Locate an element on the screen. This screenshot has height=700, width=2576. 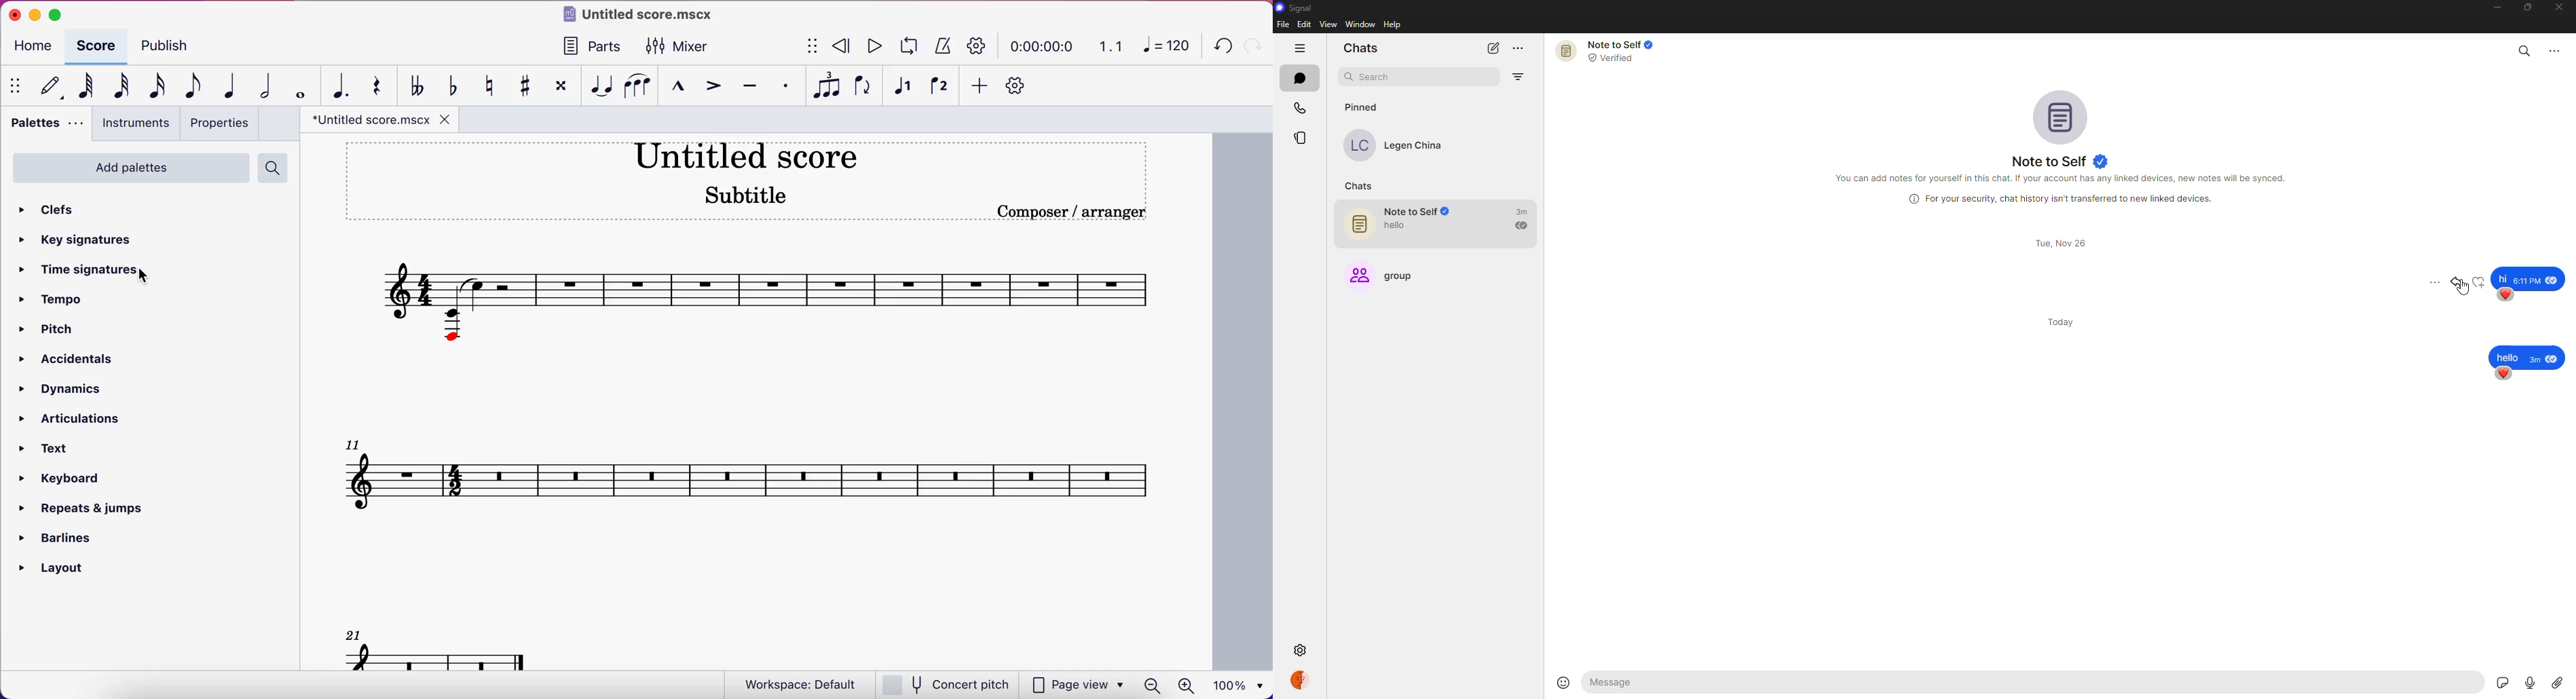
show/hide bar is located at coordinates (17, 86).